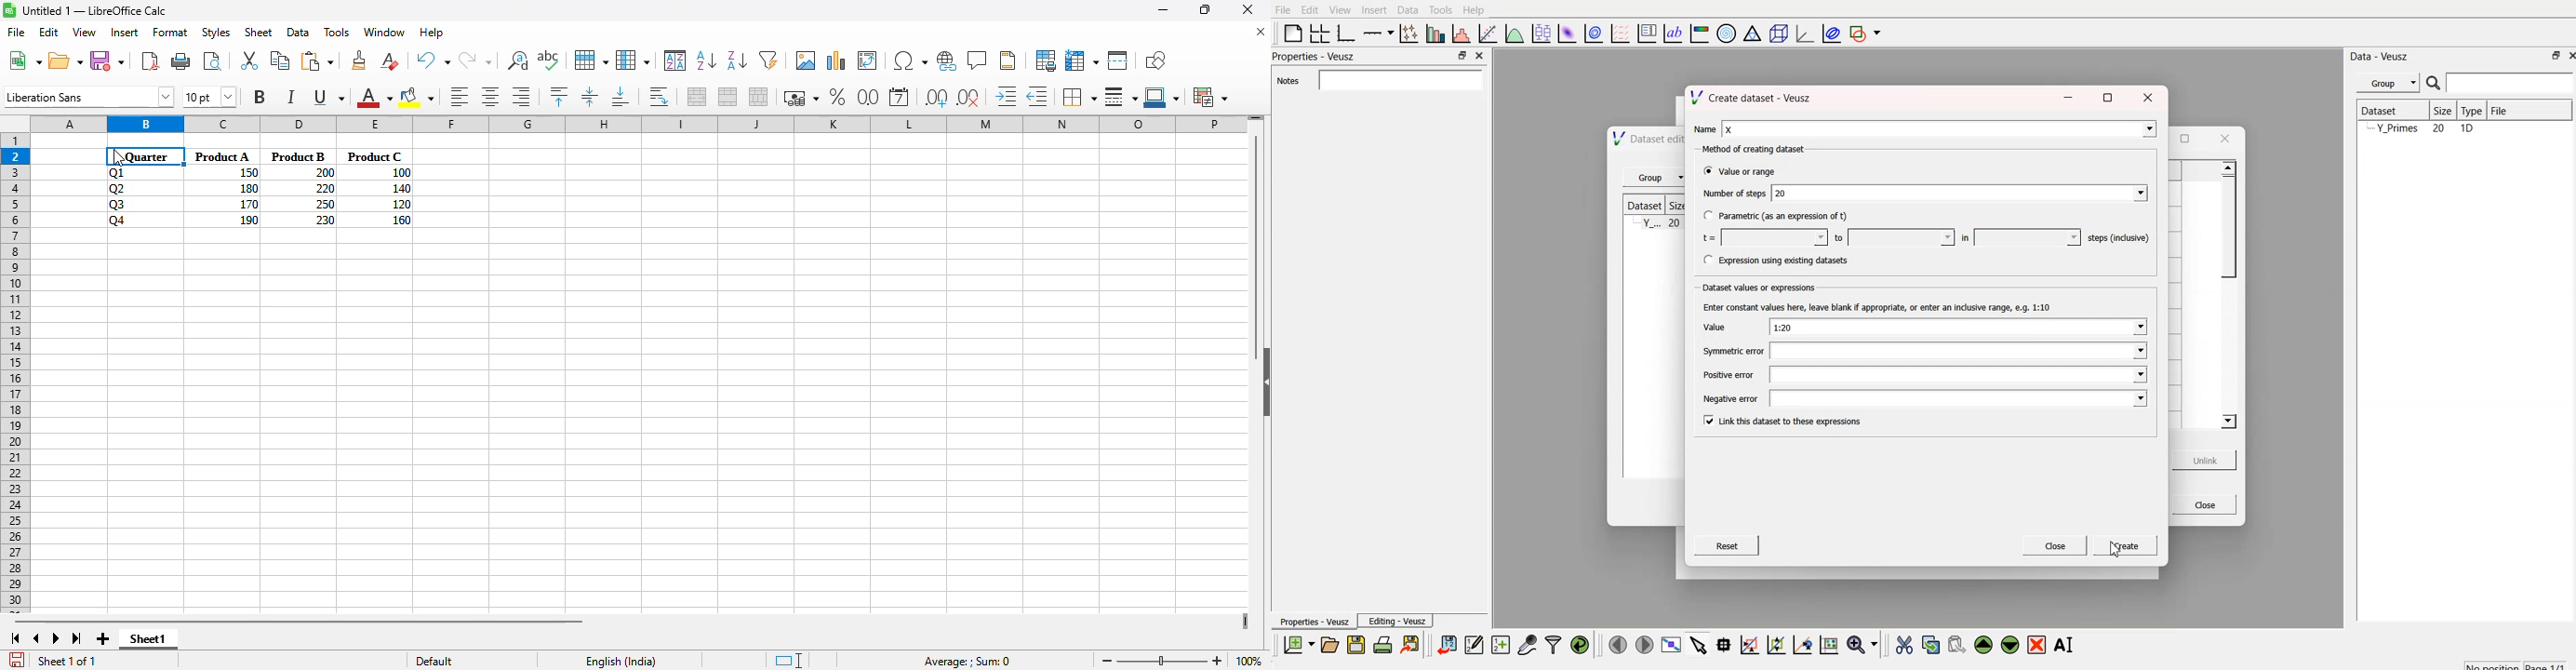  What do you see at coordinates (460, 96) in the screenshot?
I see `align left` at bounding box center [460, 96].